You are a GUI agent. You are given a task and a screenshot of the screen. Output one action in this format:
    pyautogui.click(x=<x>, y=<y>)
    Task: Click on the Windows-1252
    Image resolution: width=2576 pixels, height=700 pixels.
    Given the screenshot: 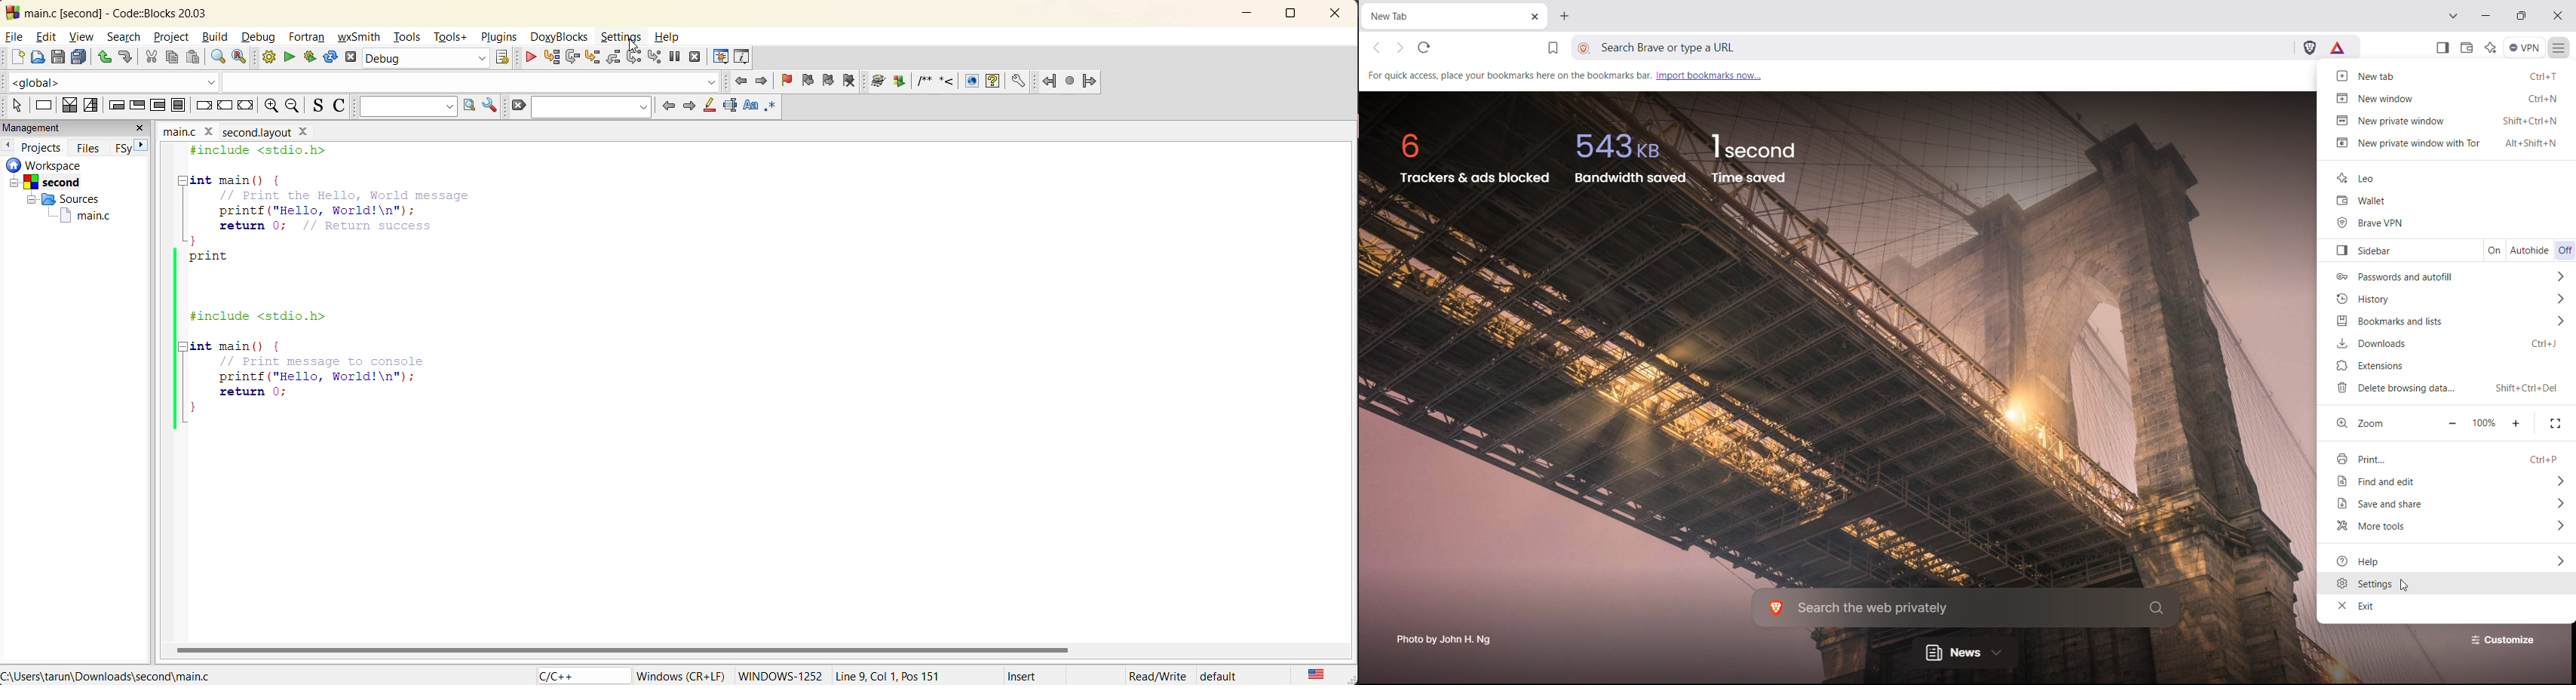 What is the action you would take?
    pyautogui.click(x=780, y=674)
    